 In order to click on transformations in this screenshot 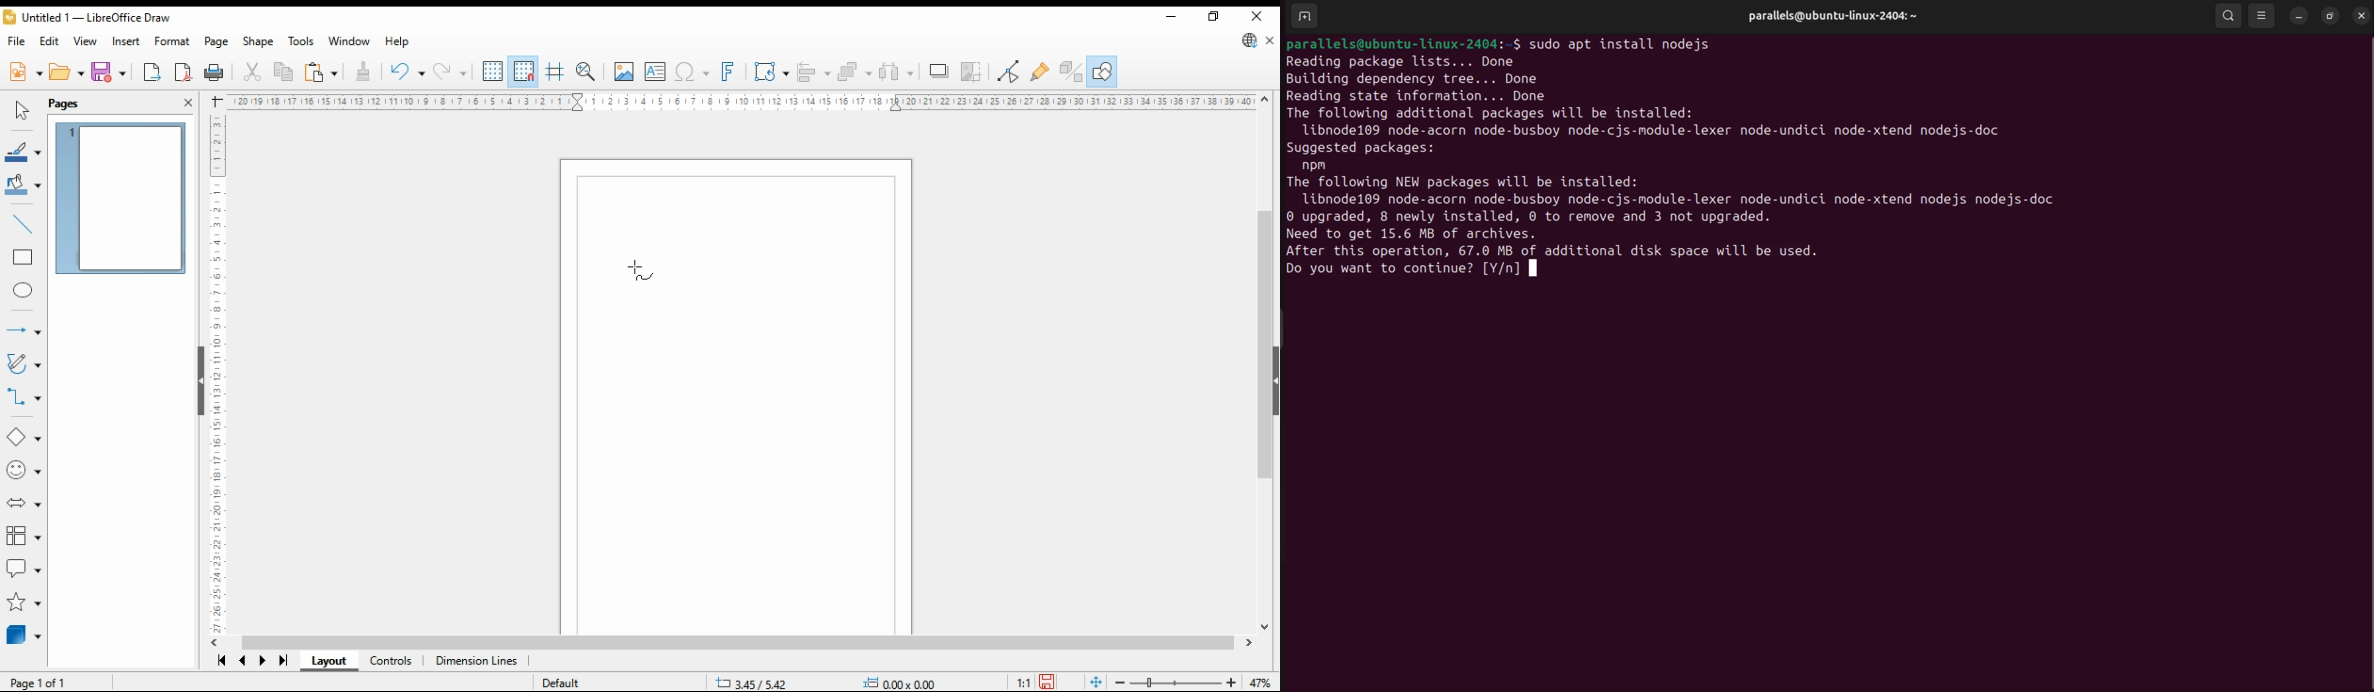, I will do `click(771, 74)`.